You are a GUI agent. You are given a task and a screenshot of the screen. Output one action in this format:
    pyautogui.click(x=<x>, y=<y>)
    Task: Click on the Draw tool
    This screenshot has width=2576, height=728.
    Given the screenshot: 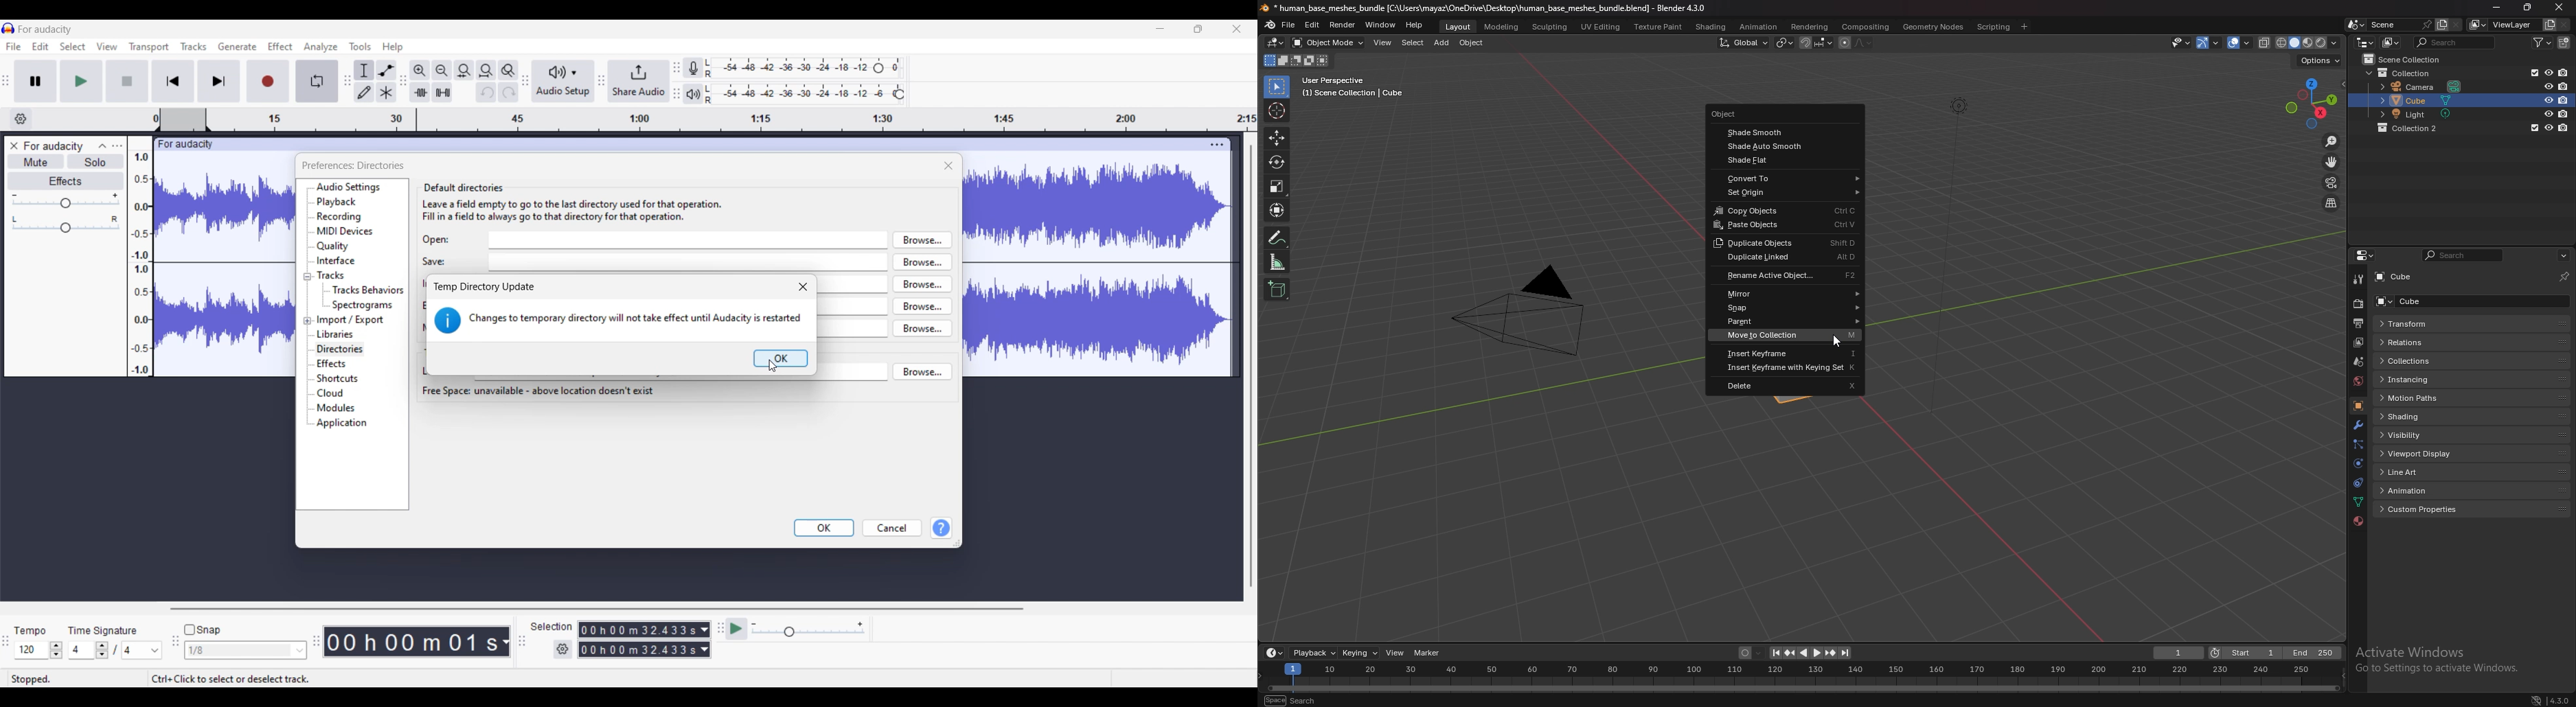 What is the action you would take?
    pyautogui.click(x=364, y=92)
    